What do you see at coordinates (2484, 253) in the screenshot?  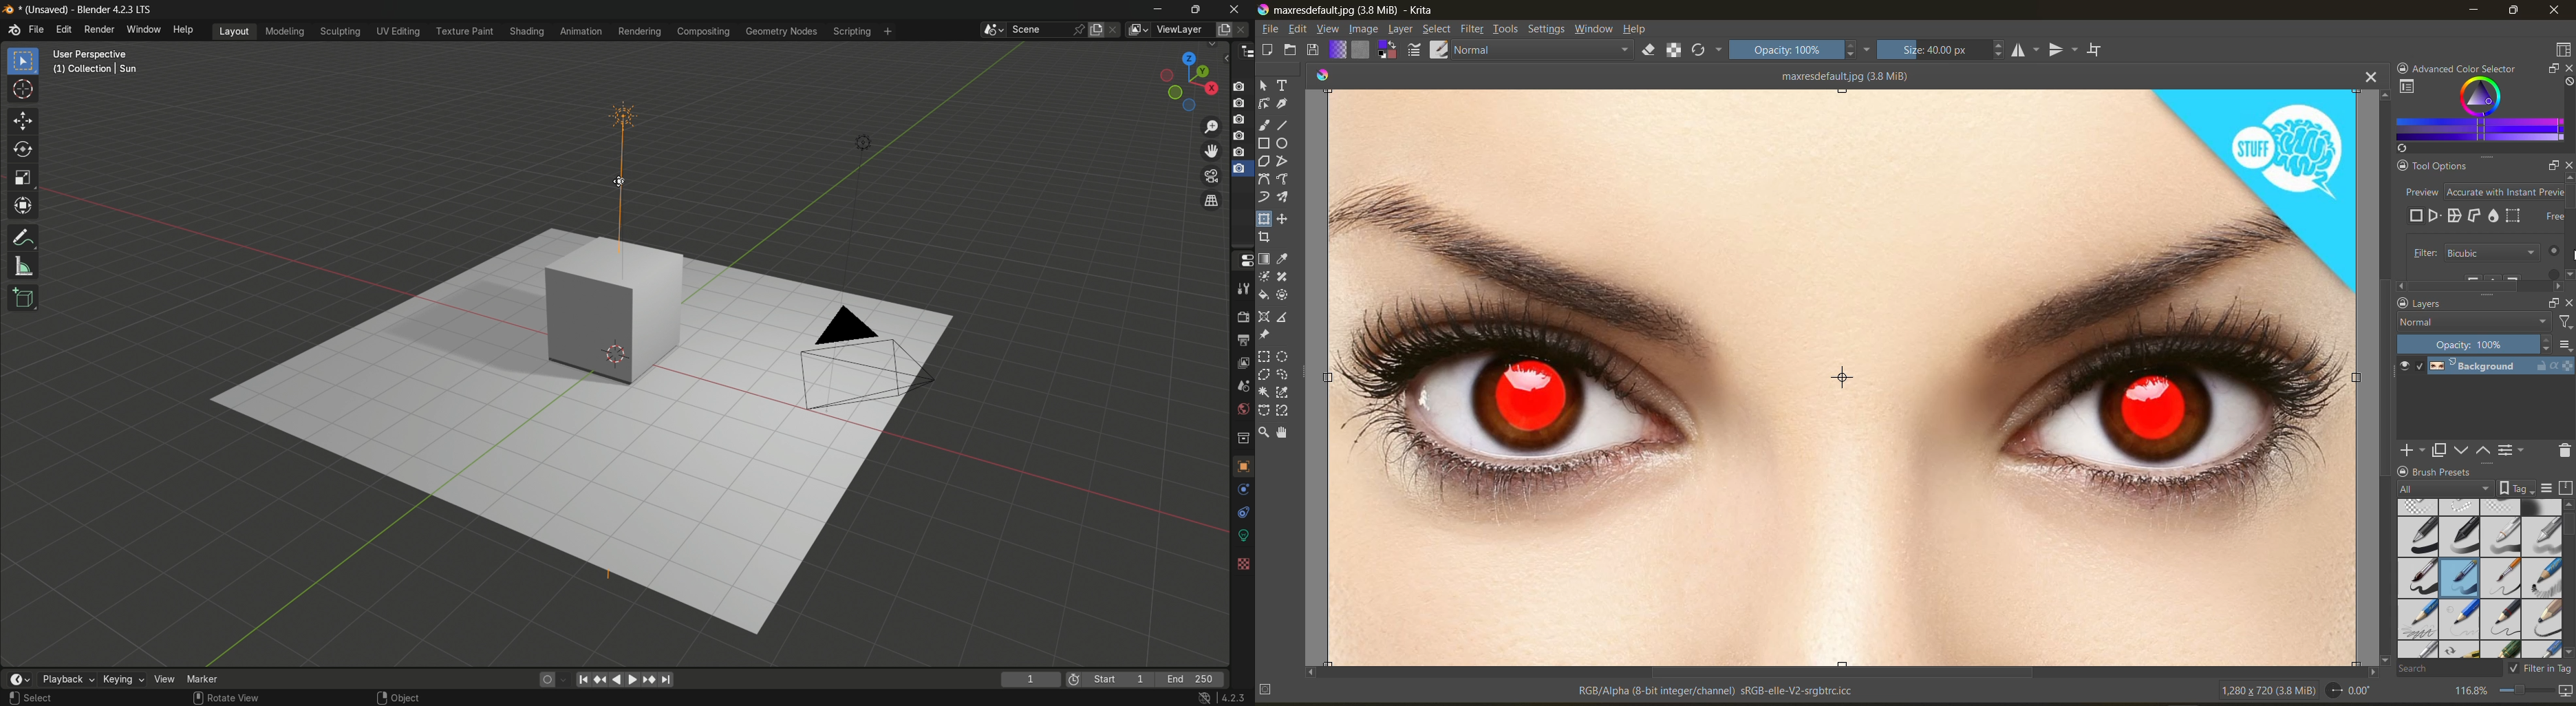 I see `filter` at bounding box center [2484, 253].